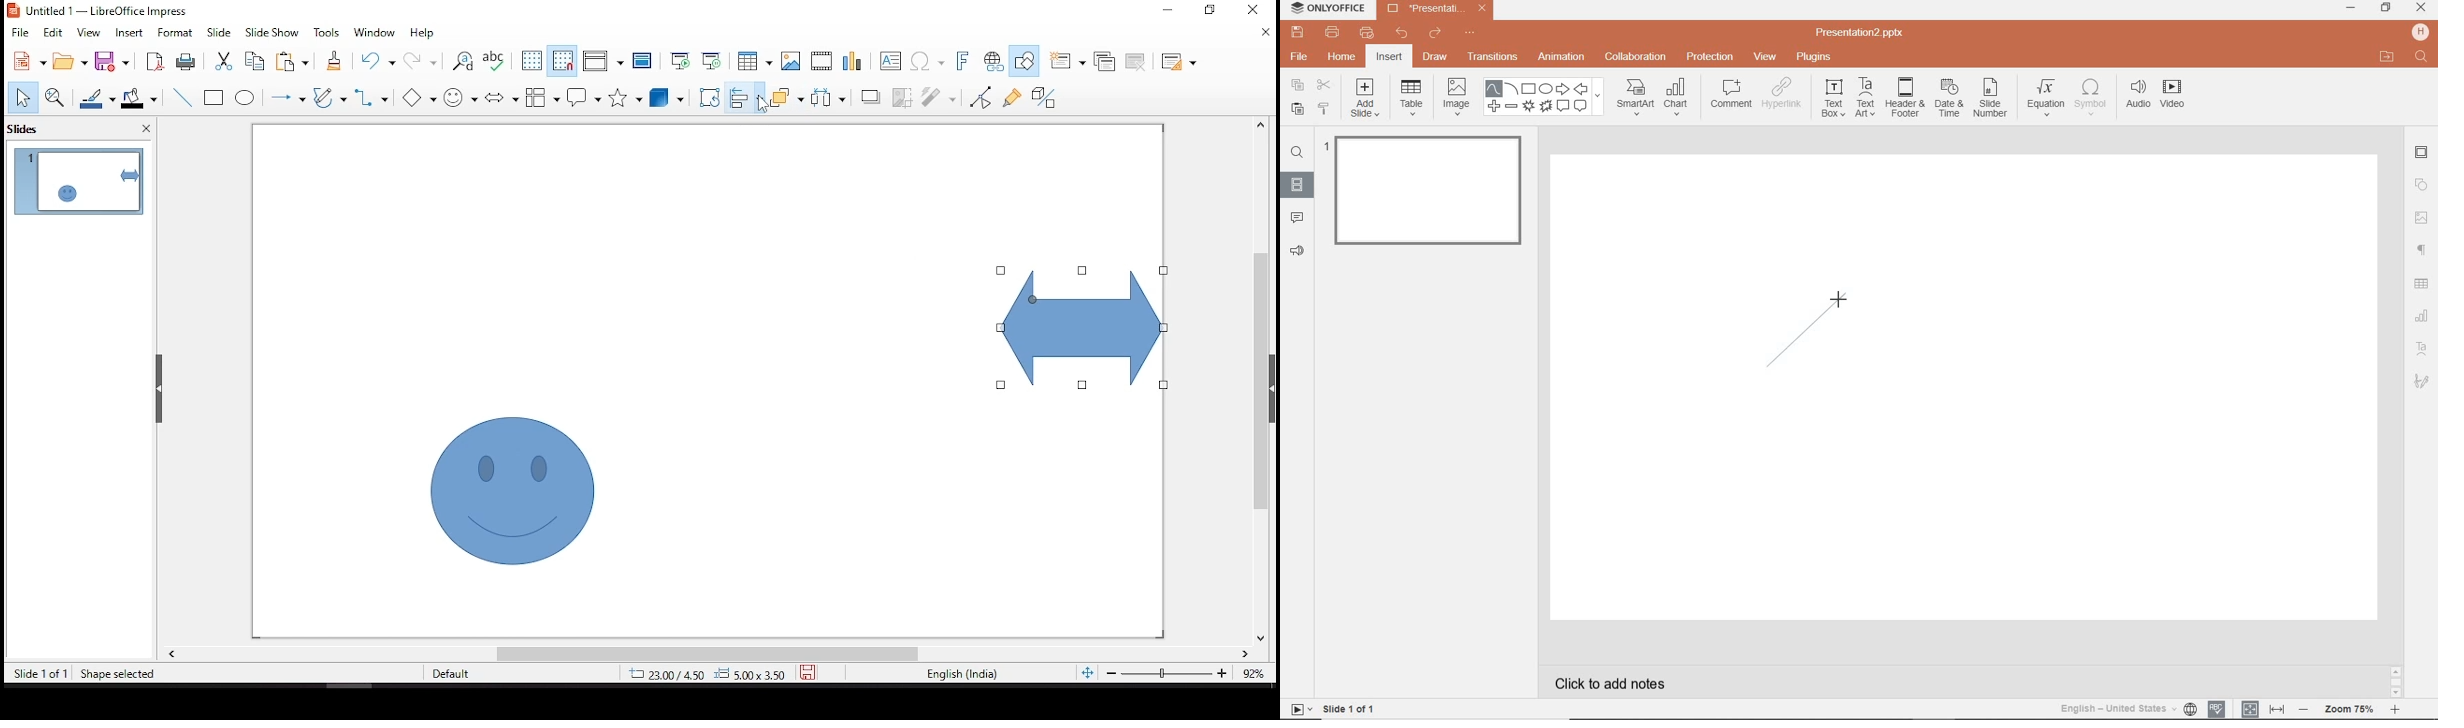 The image size is (2464, 728). What do you see at coordinates (643, 61) in the screenshot?
I see `master slide` at bounding box center [643, 61].